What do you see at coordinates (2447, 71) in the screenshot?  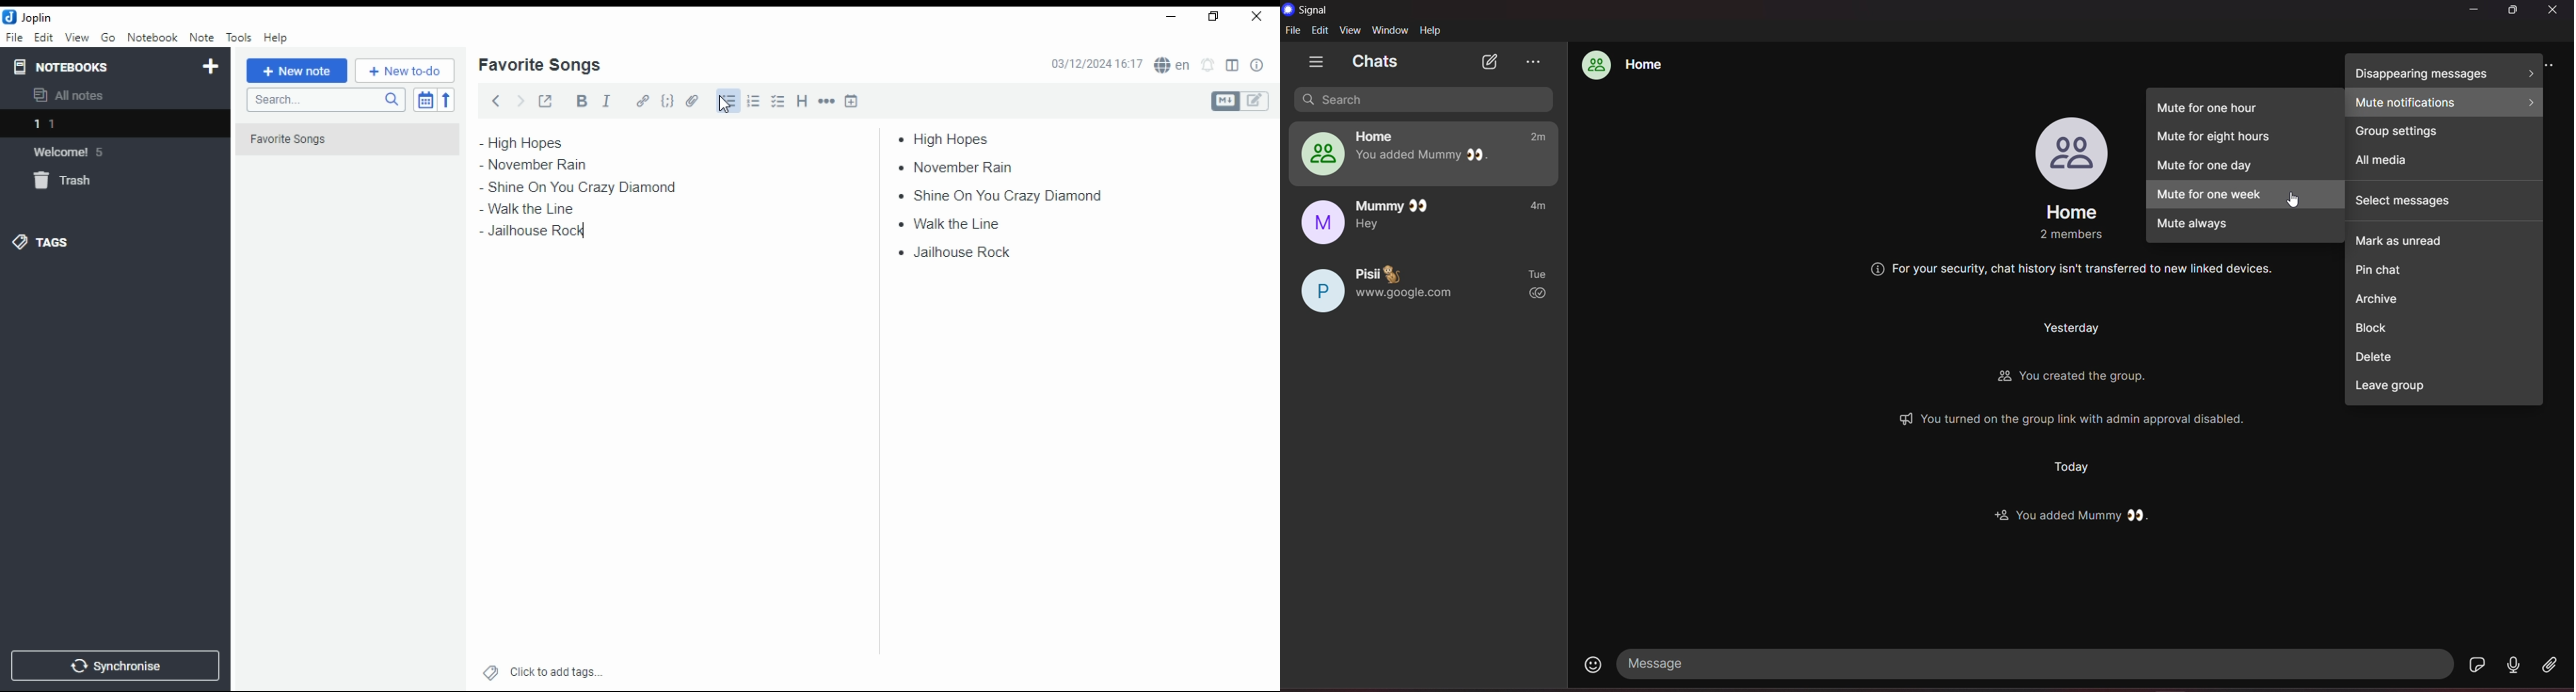 I see `disappearing messages` at bounding box center [2447, 71].